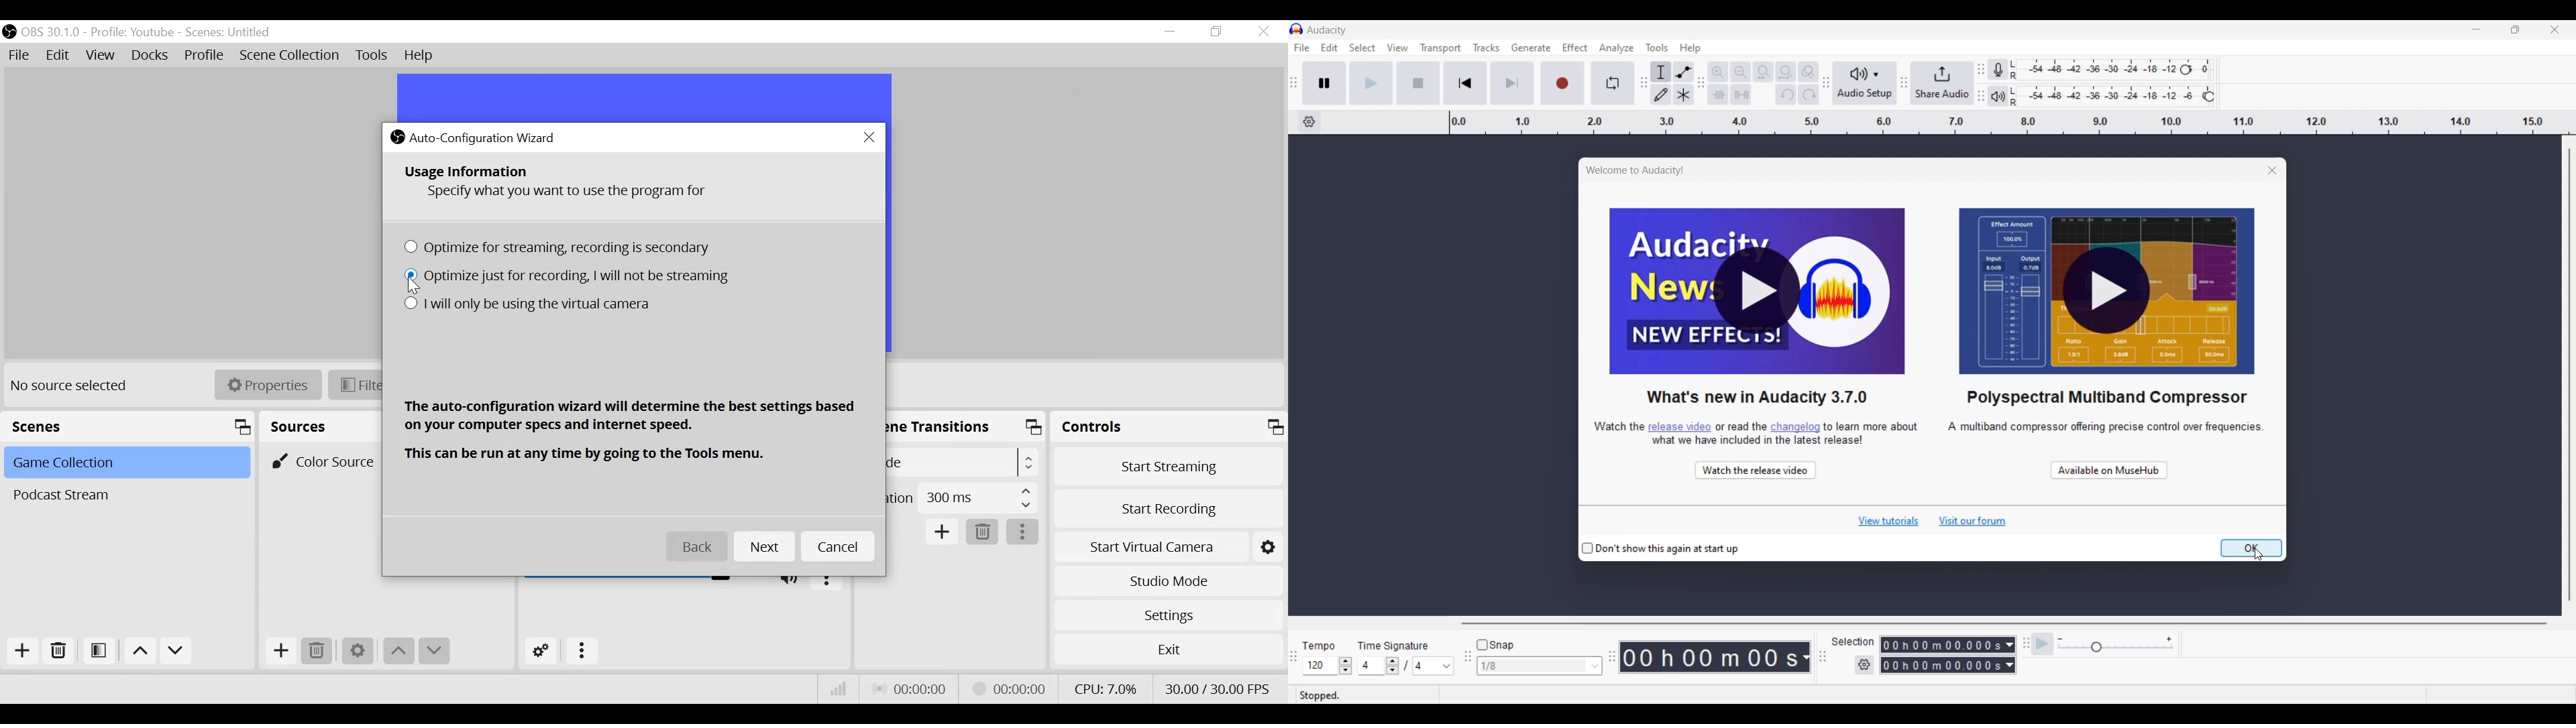 Image resolution: width=2576 pixels, height=728 pixels. What do you see at coordinates (1265, 32) in the screenshot?
I see `Close` at bounding box center [1265, 32].